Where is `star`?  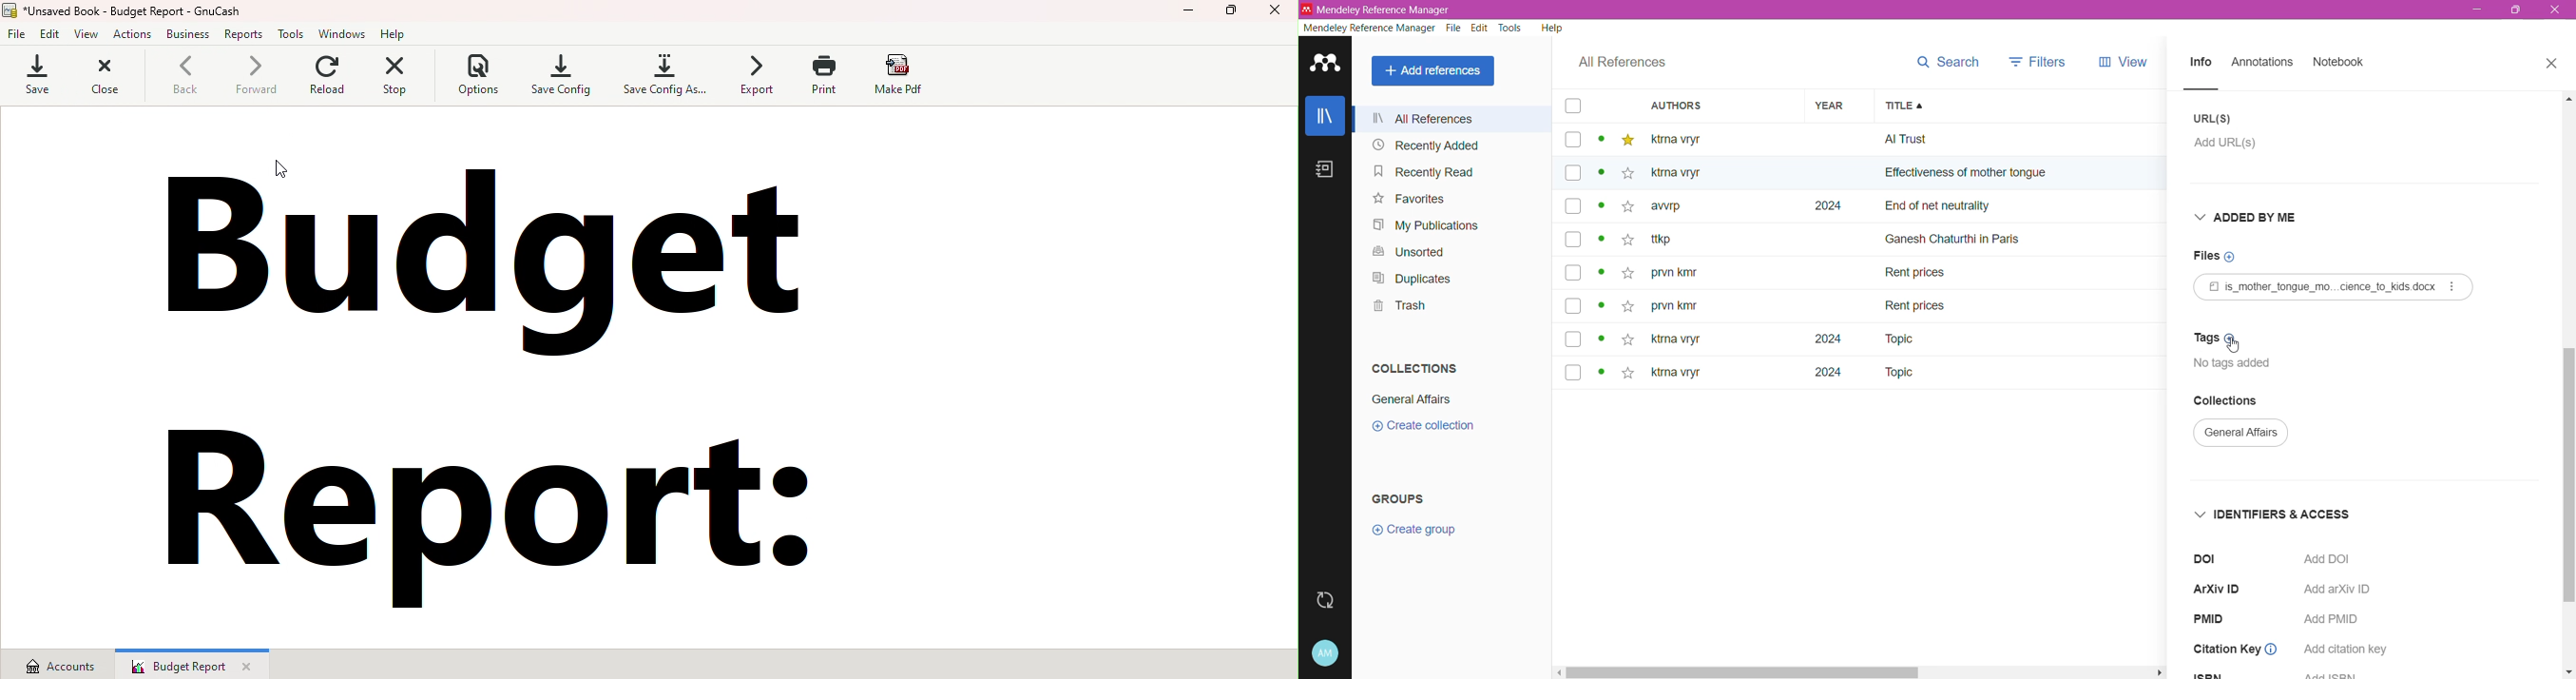 star is located at coordinates (1628, 338).